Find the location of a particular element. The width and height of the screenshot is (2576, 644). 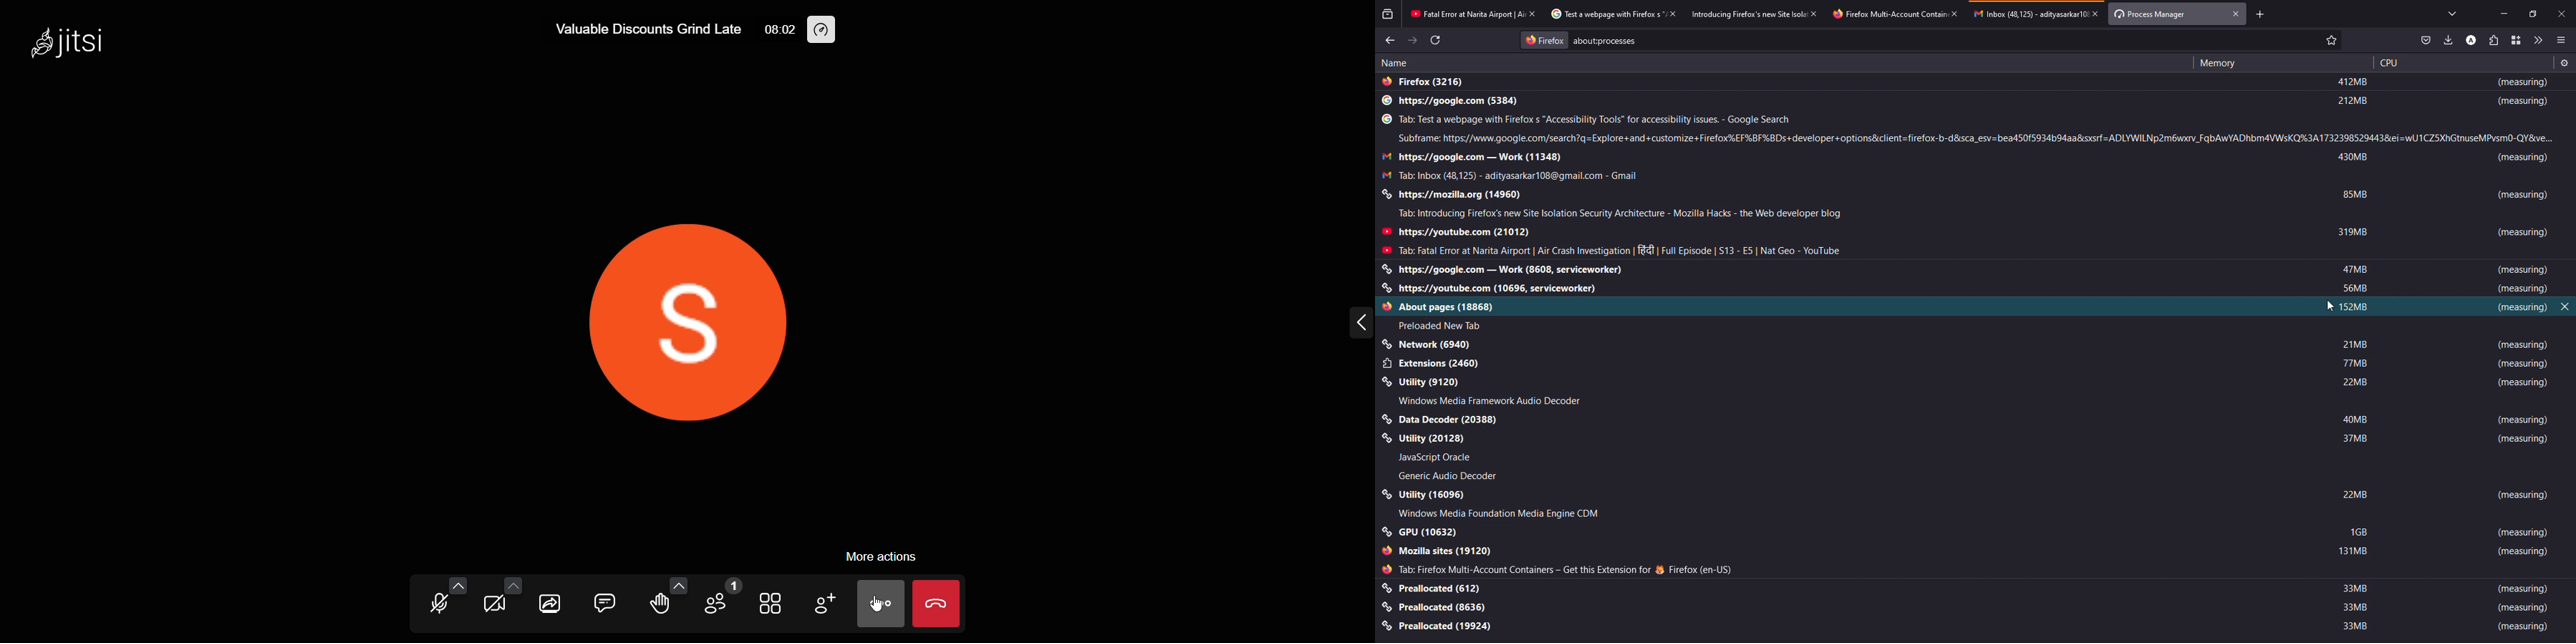

https://google.com (5384) is located at coordinates (1453, 101).